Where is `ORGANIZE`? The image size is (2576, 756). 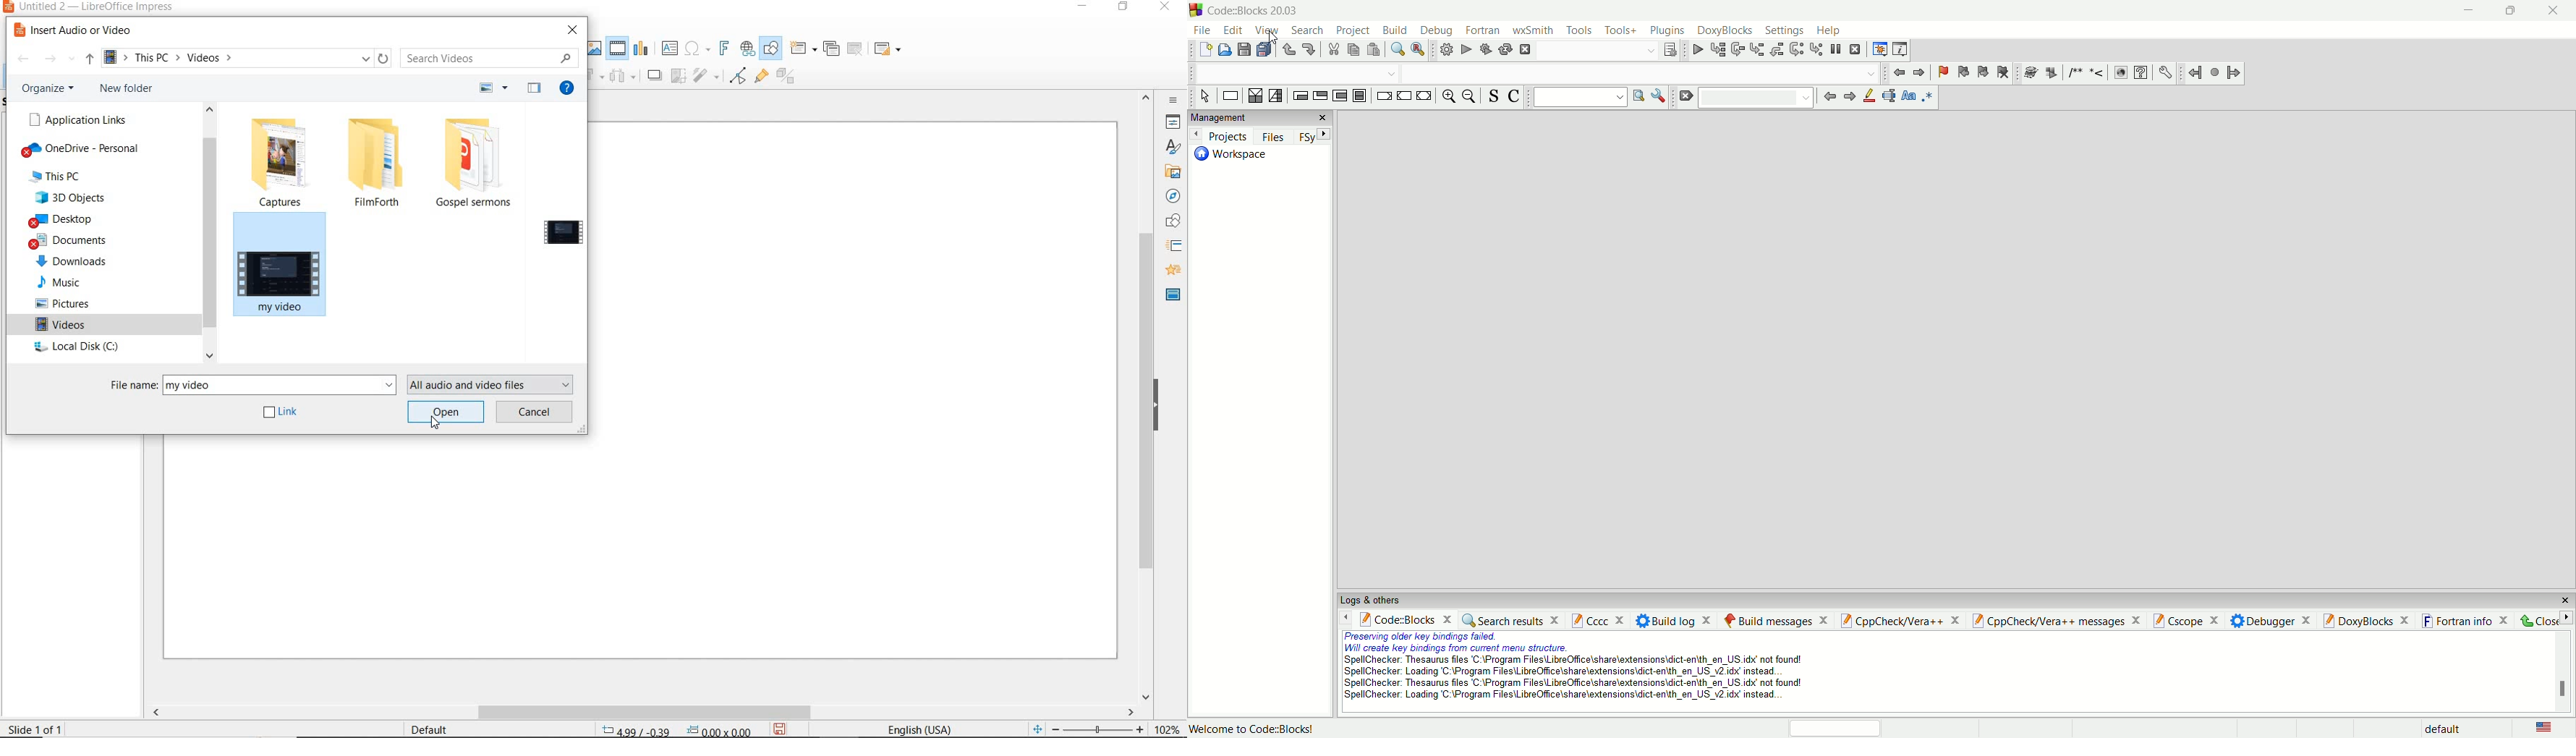
ORGANIZE is located at coordinates (50, 90).